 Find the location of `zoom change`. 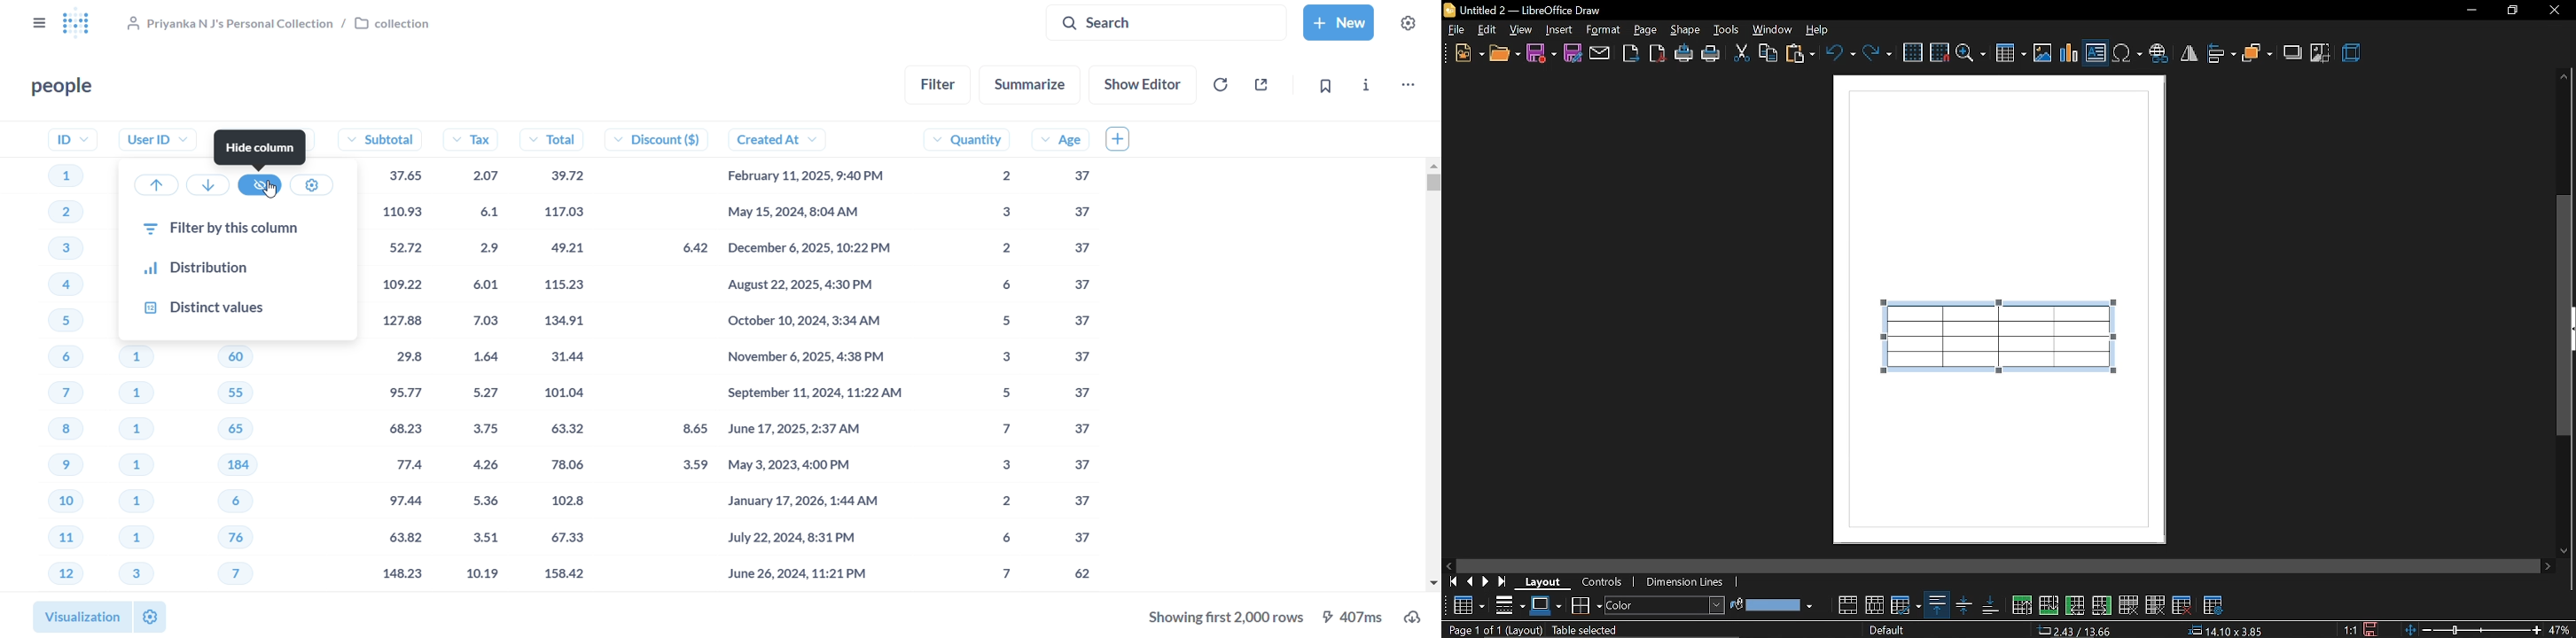

zoom change is located at coordinates (2471, 631).